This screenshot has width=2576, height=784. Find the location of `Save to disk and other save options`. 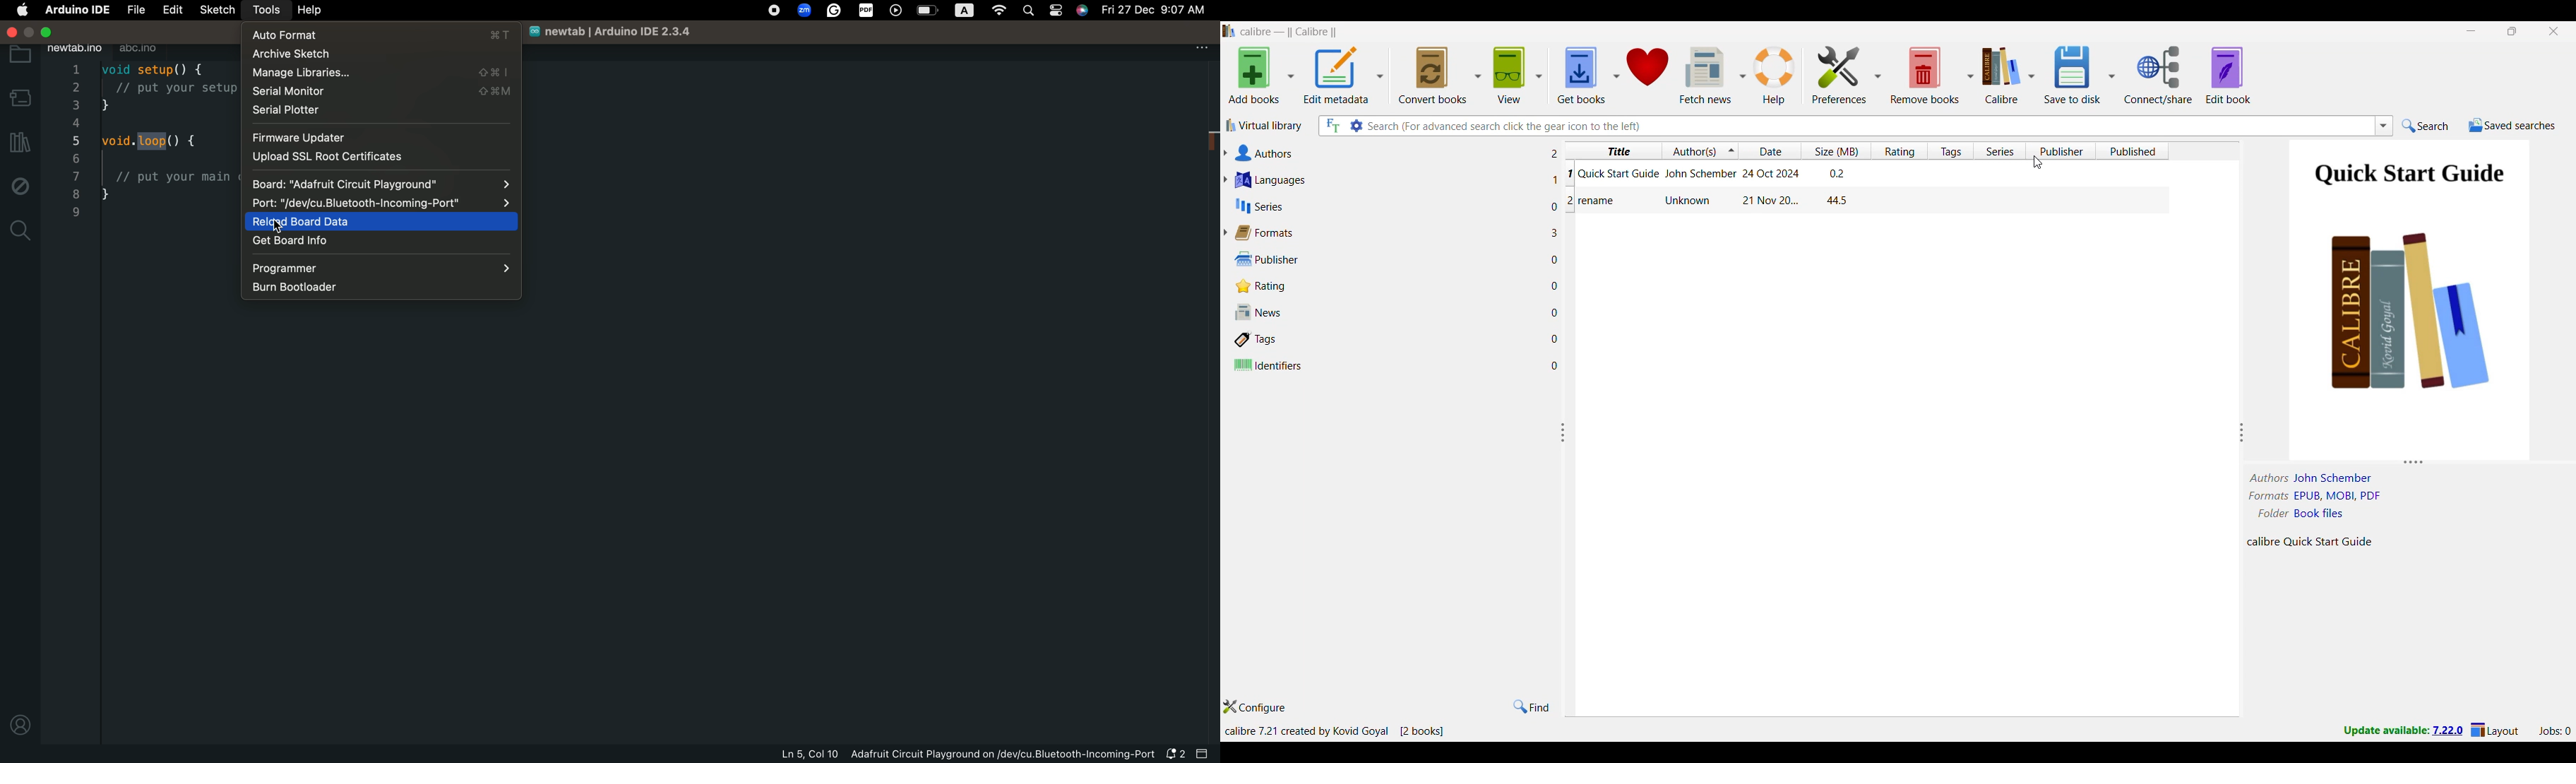

Save to disk and other save options is located at coordinates (2079, 75).